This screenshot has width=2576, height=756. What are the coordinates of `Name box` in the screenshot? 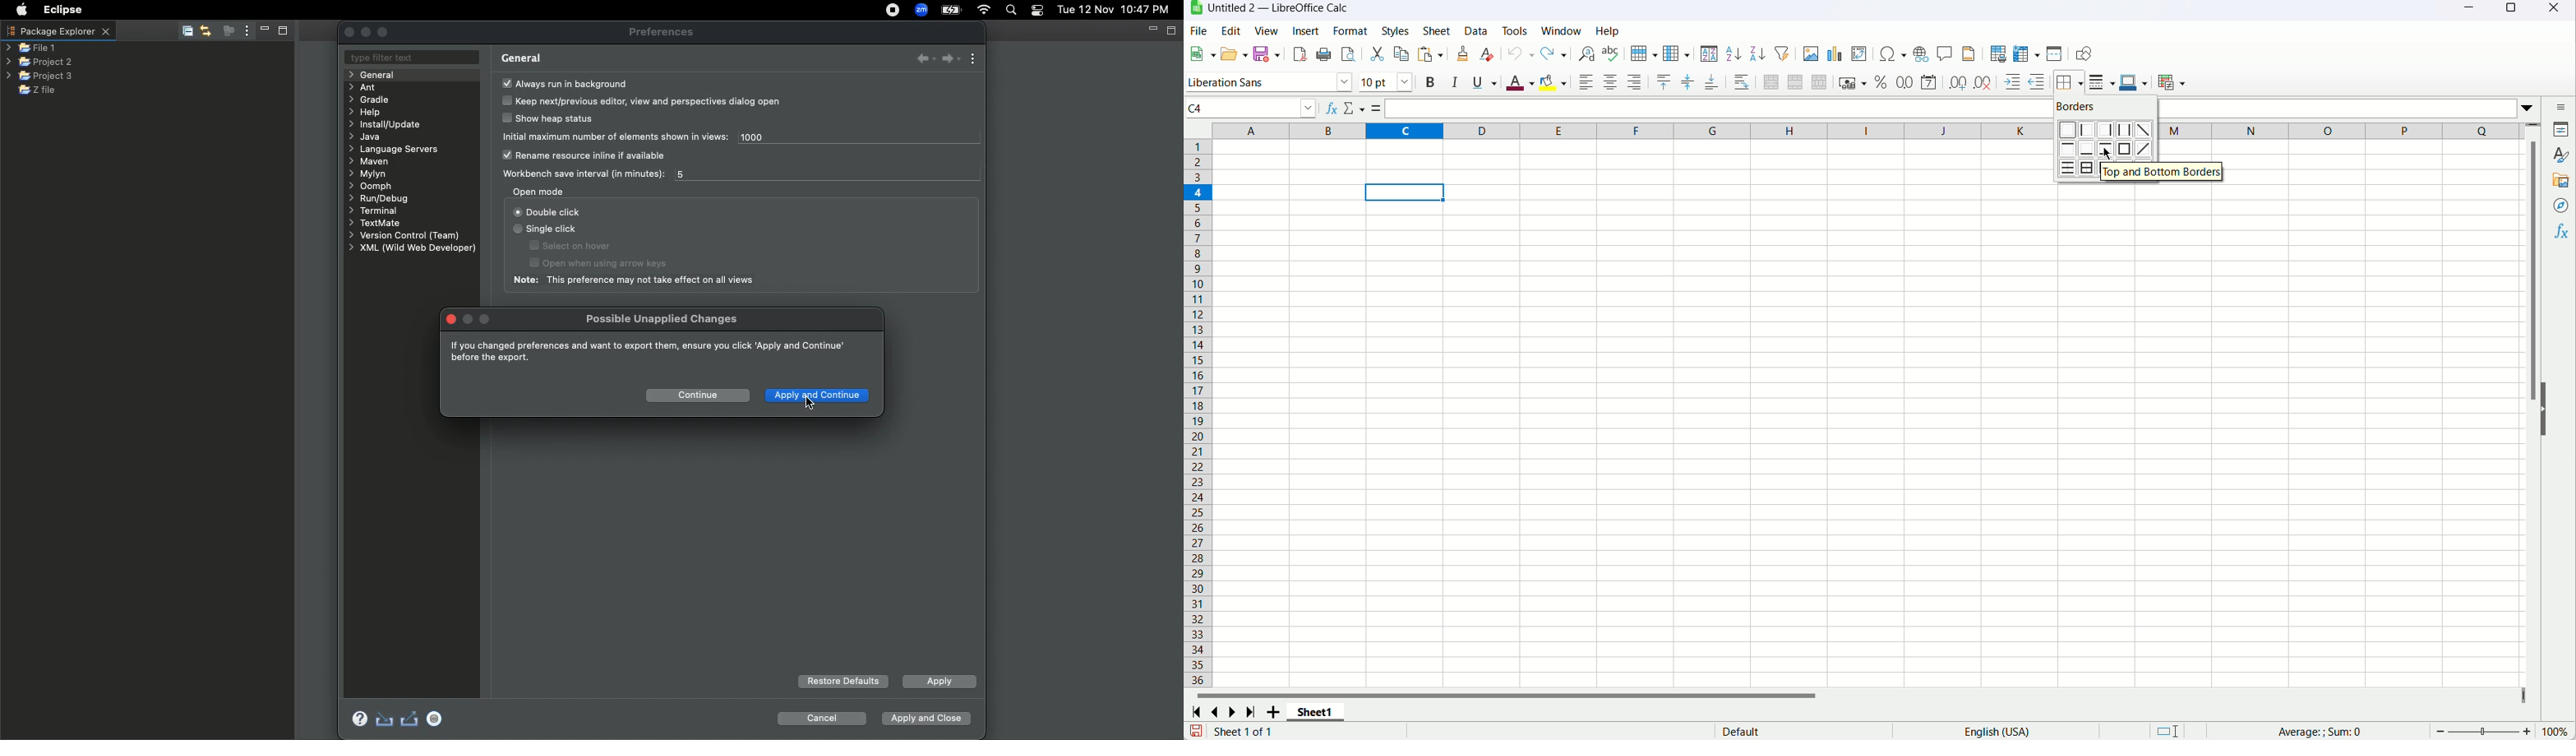 It's located at (1253, 108).